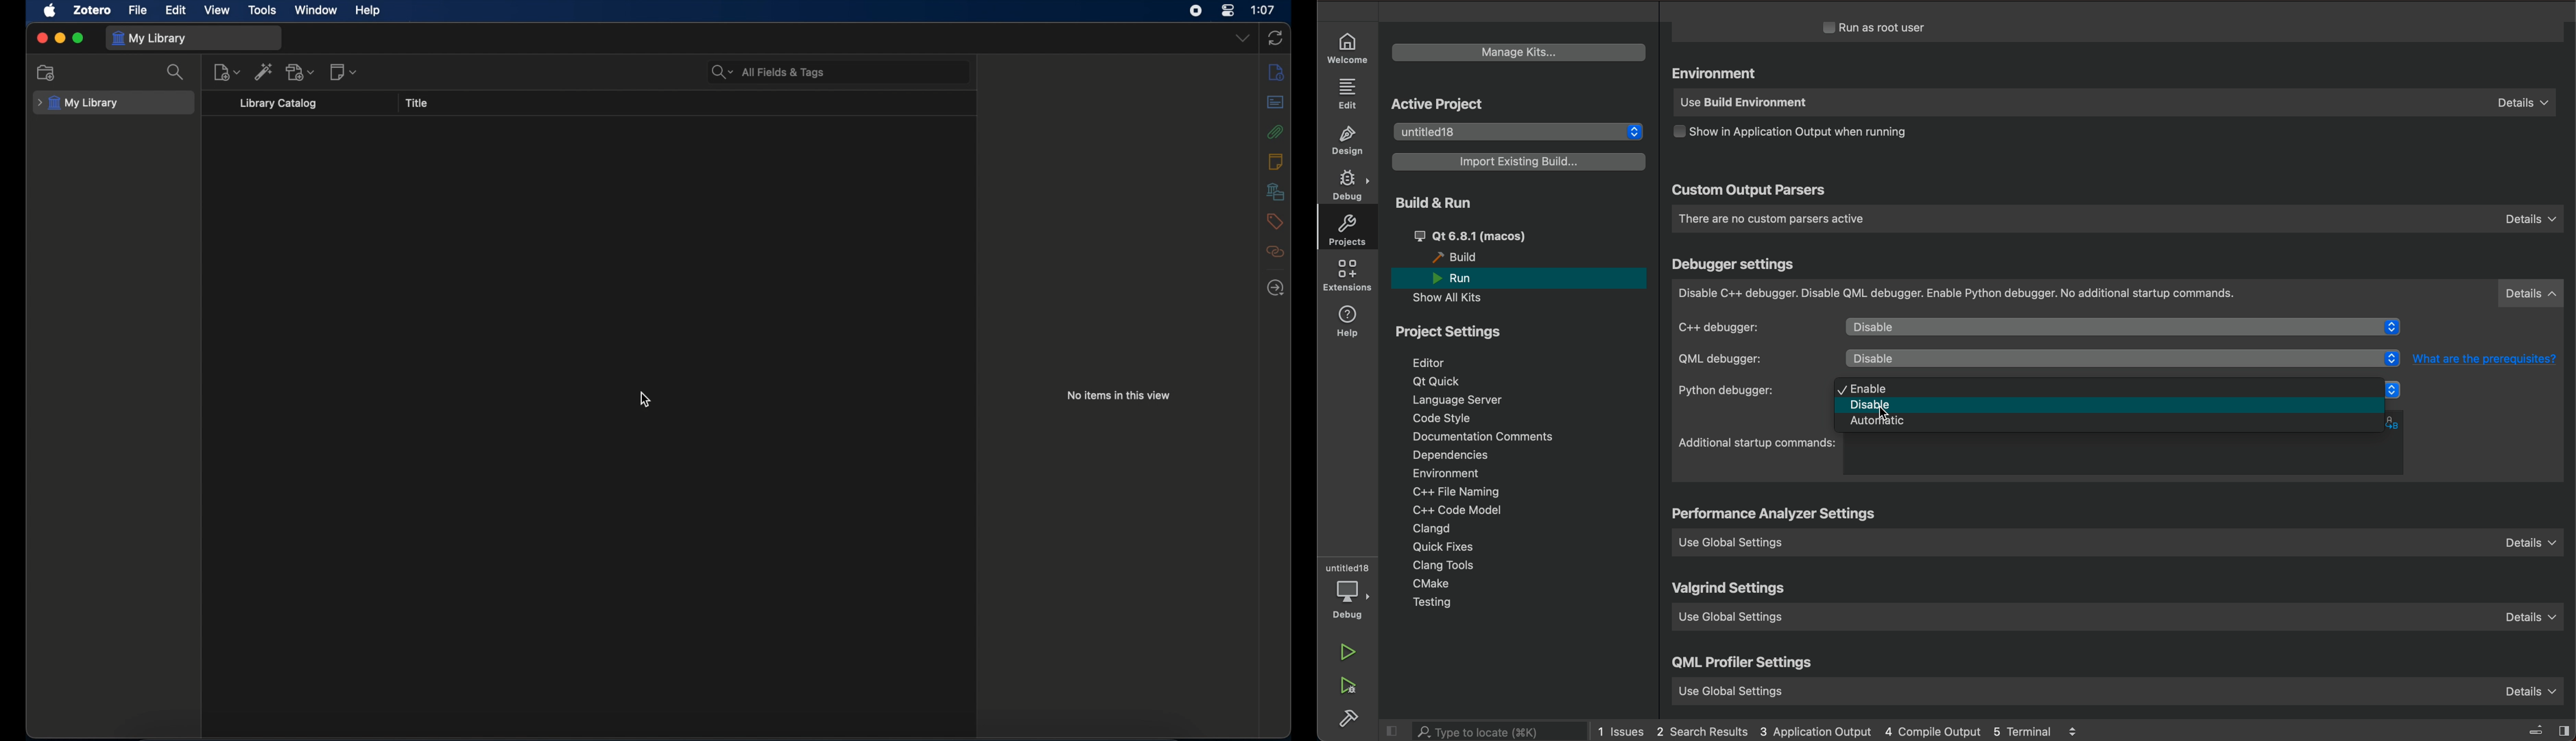  What do you see at coordinates (768, 72) in the screenshot?
I see `search bar` at bounding box center [768, 72].